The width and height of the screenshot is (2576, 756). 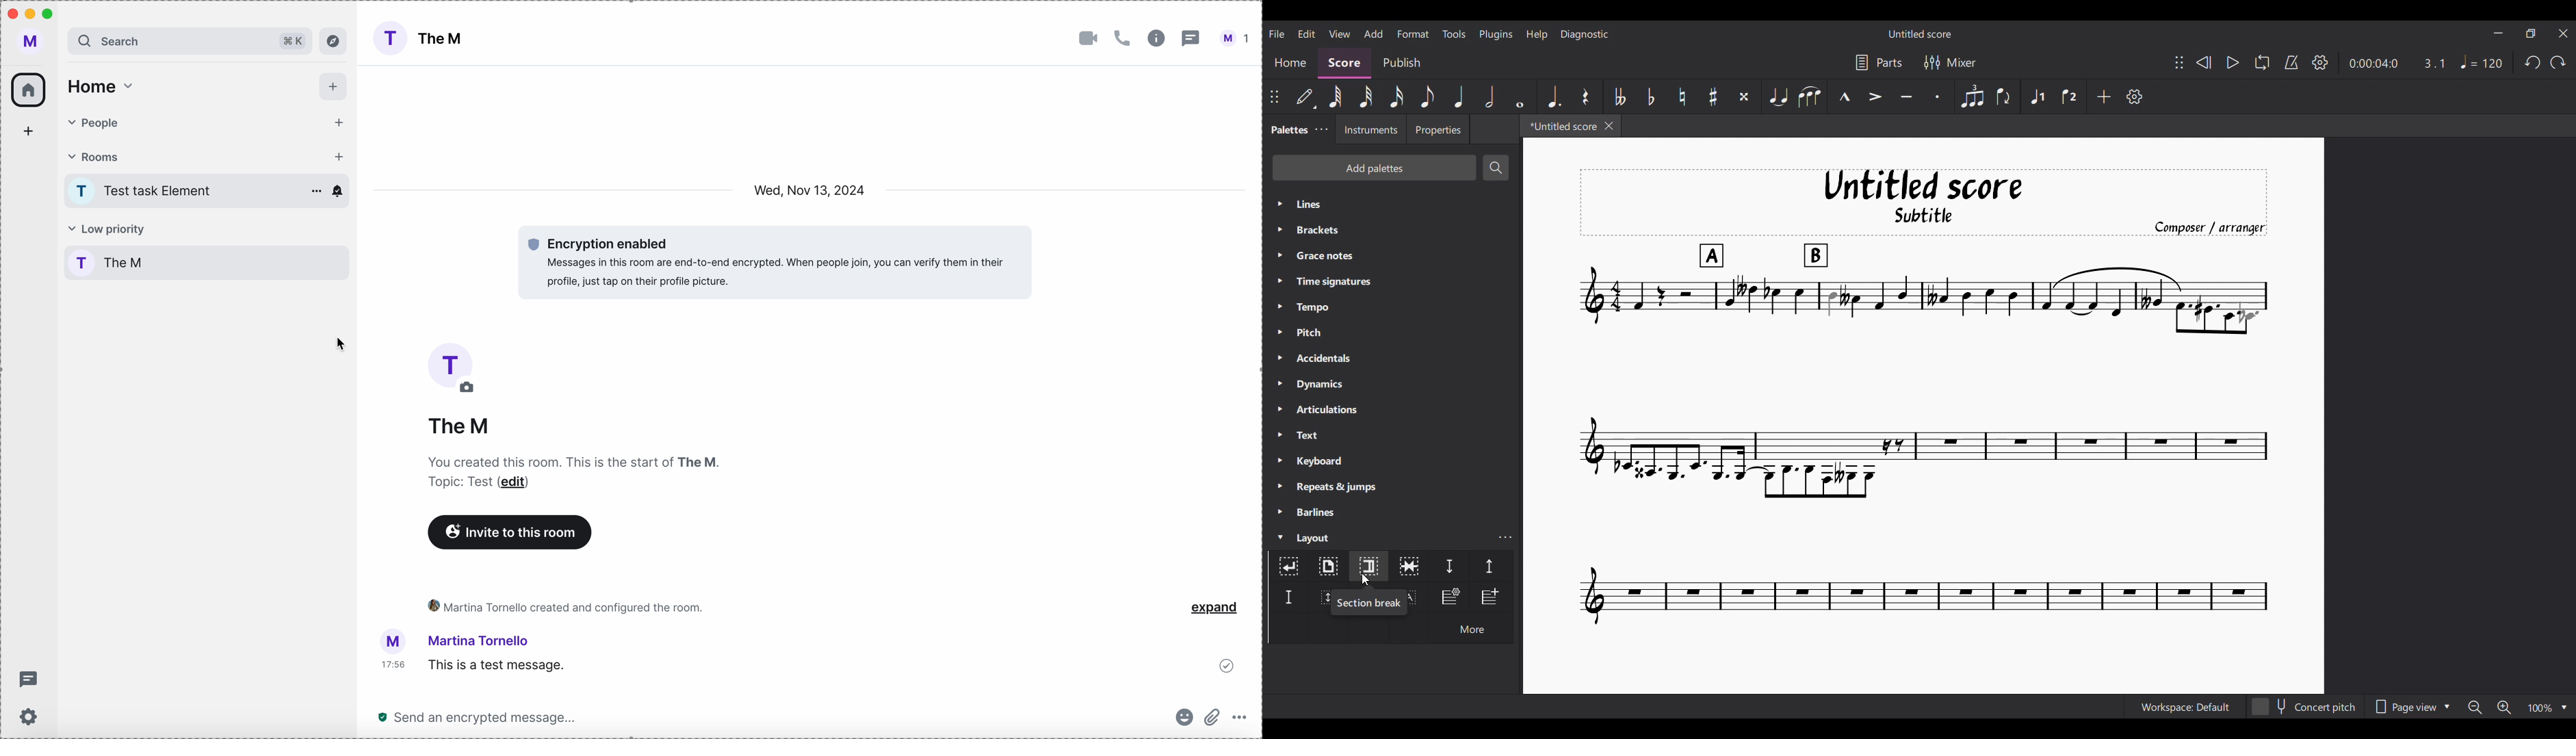 I want to click on Insert vertical frame, so click(x=1320, y=597).